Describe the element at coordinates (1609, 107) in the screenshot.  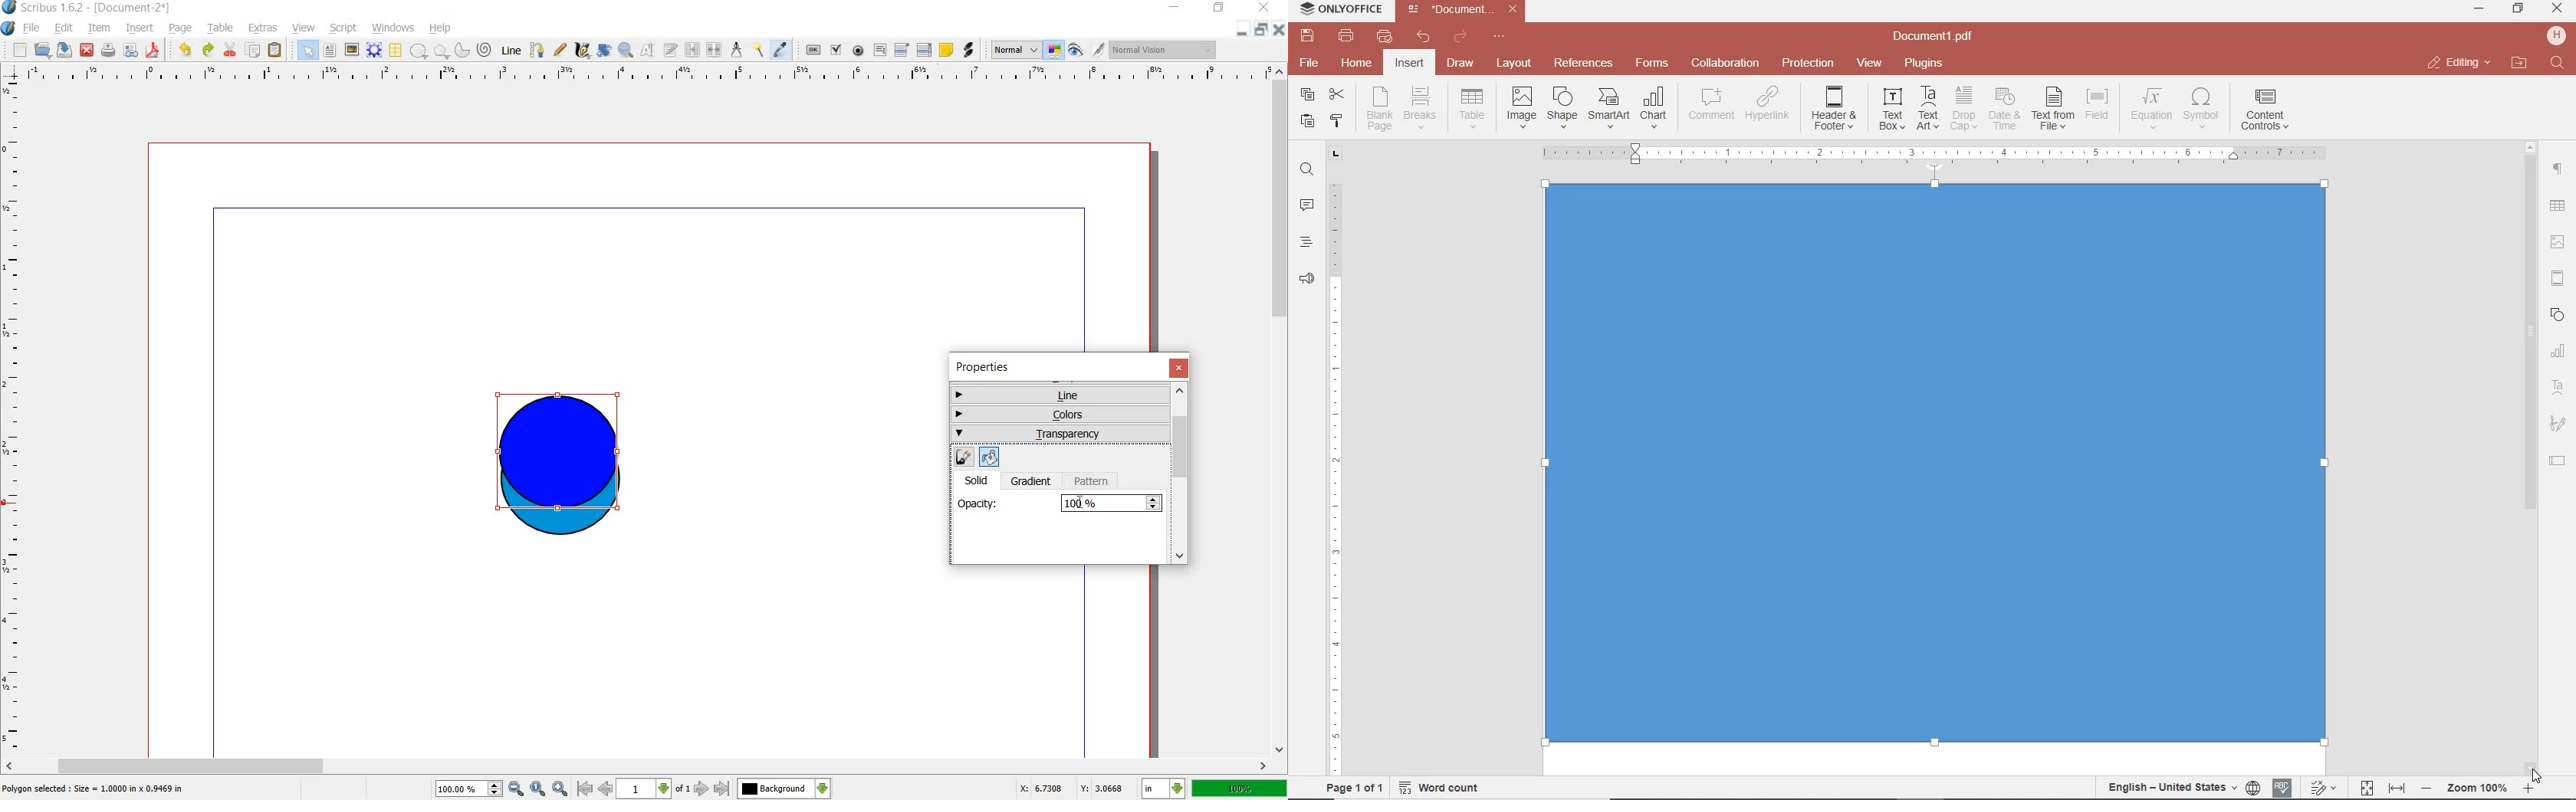
I see `INSERT SMART ART` at that location.